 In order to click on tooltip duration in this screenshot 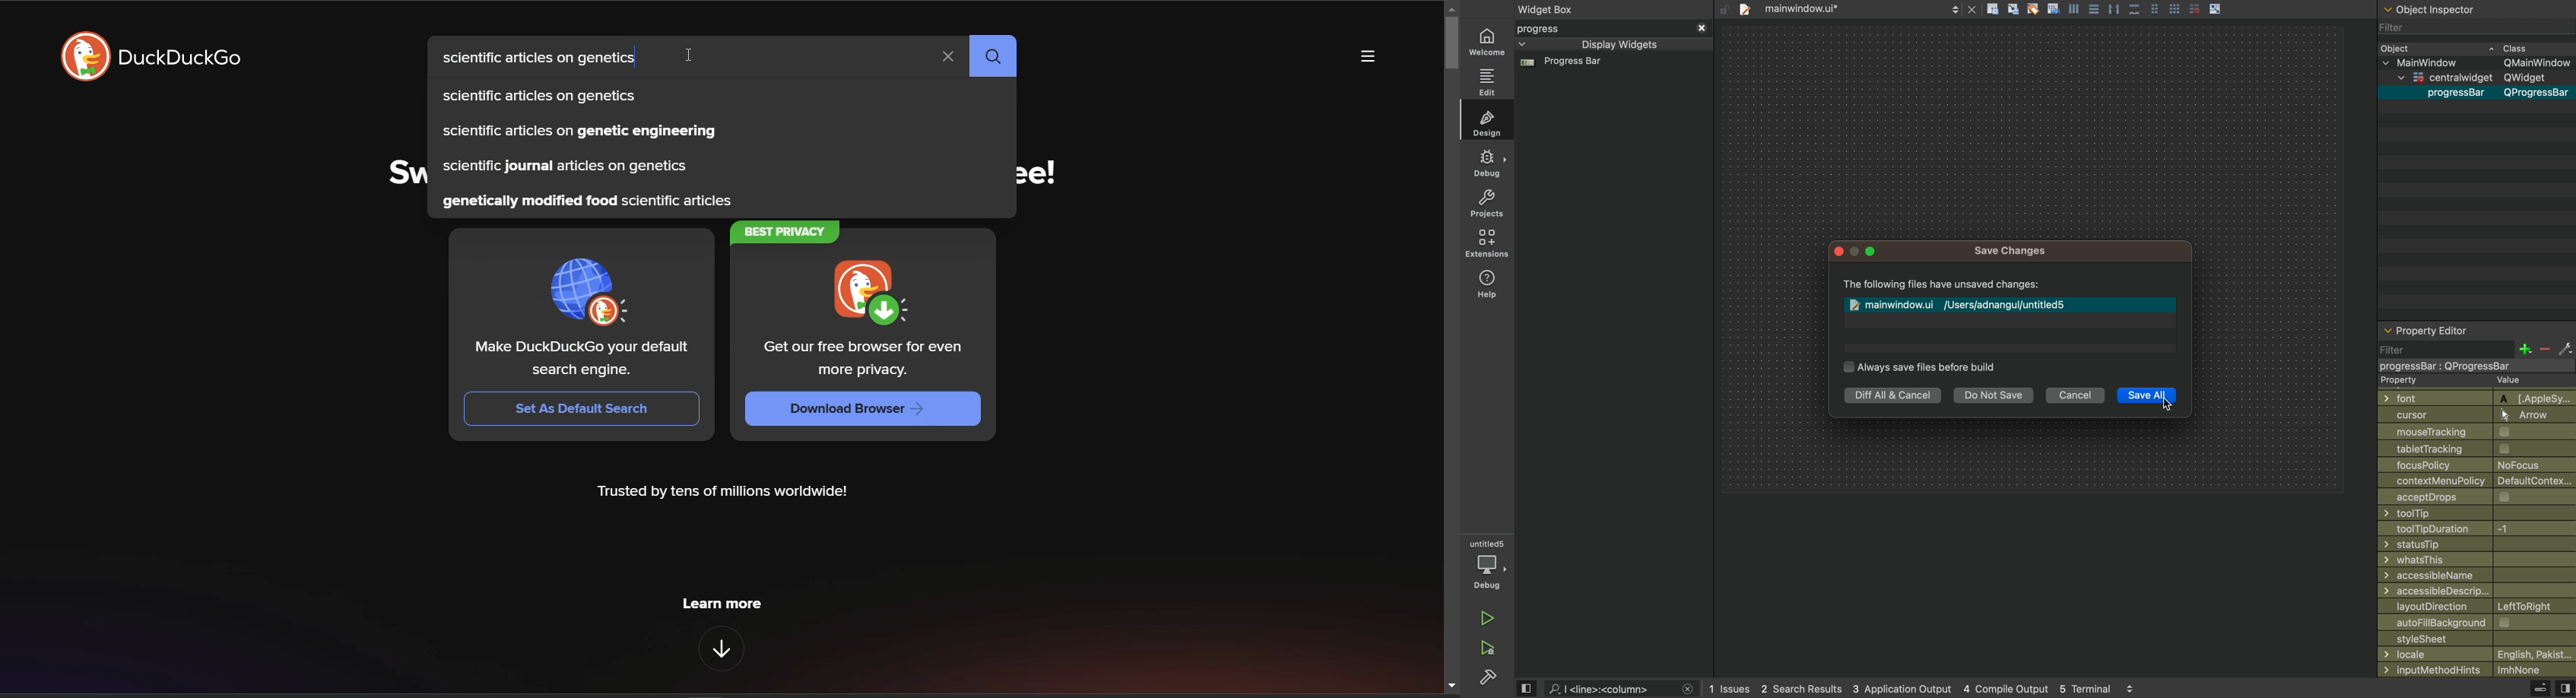, I will do `click(2465, 529)`.